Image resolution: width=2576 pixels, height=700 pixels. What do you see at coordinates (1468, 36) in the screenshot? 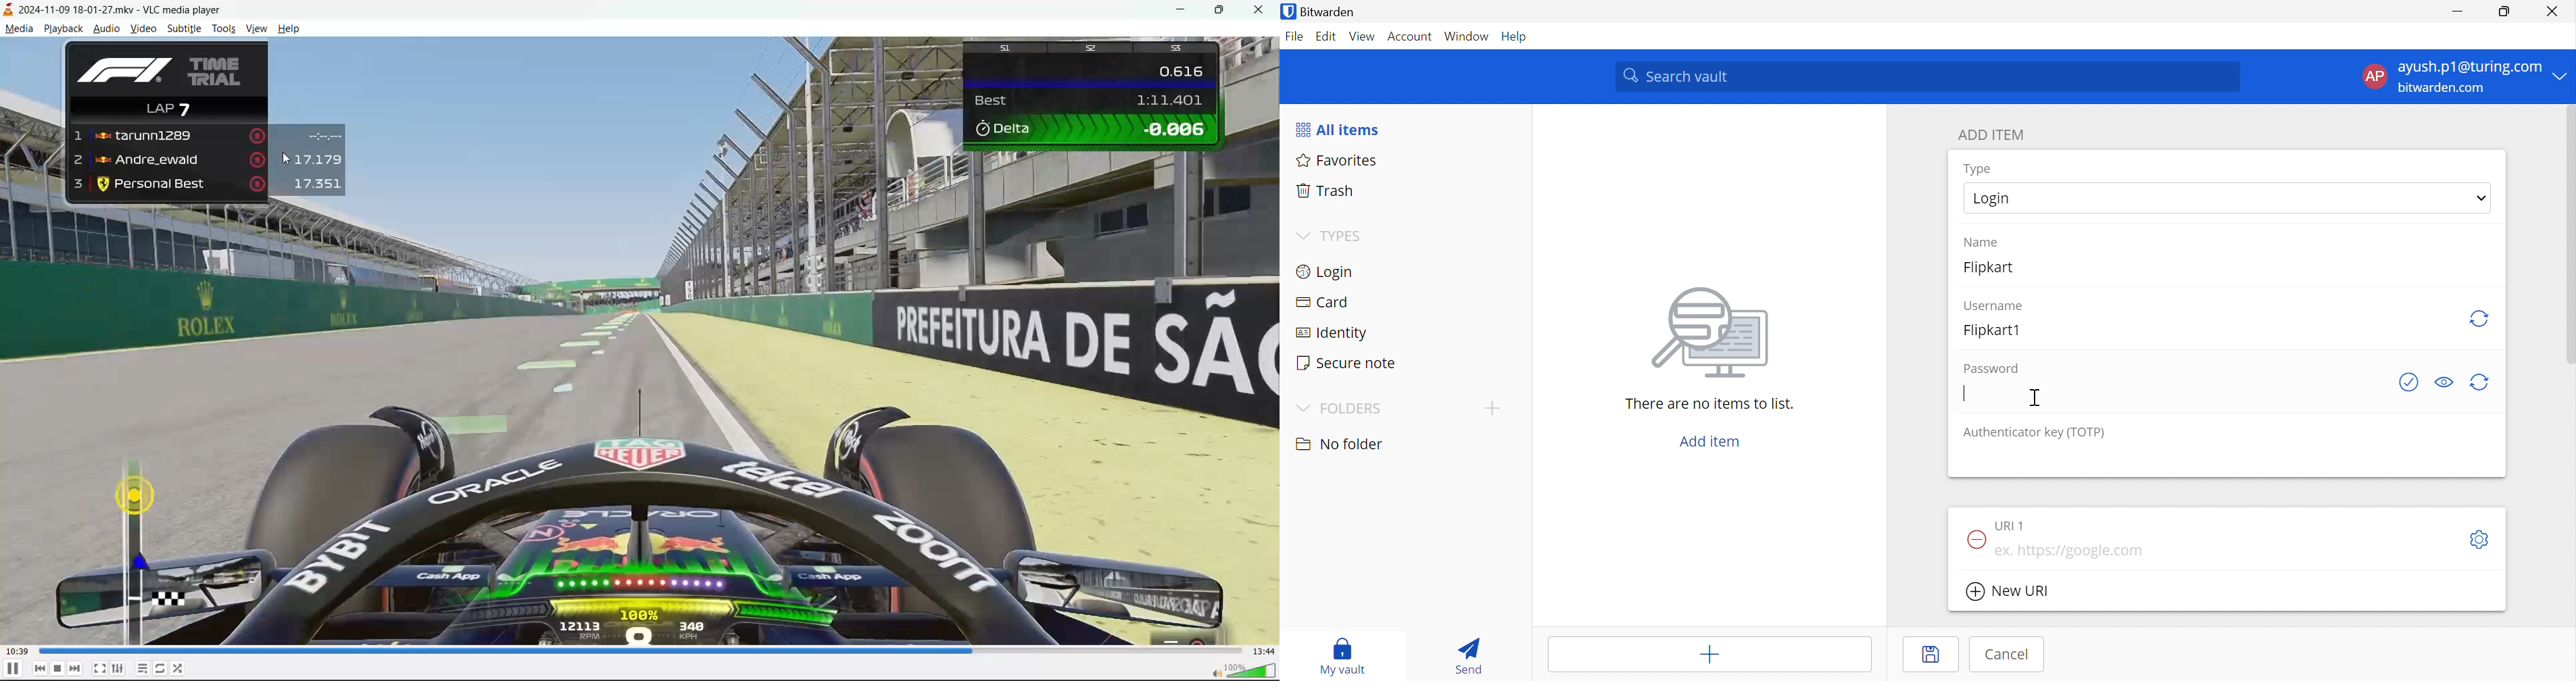
I see `Windows` at bounding box center [1468, 36].